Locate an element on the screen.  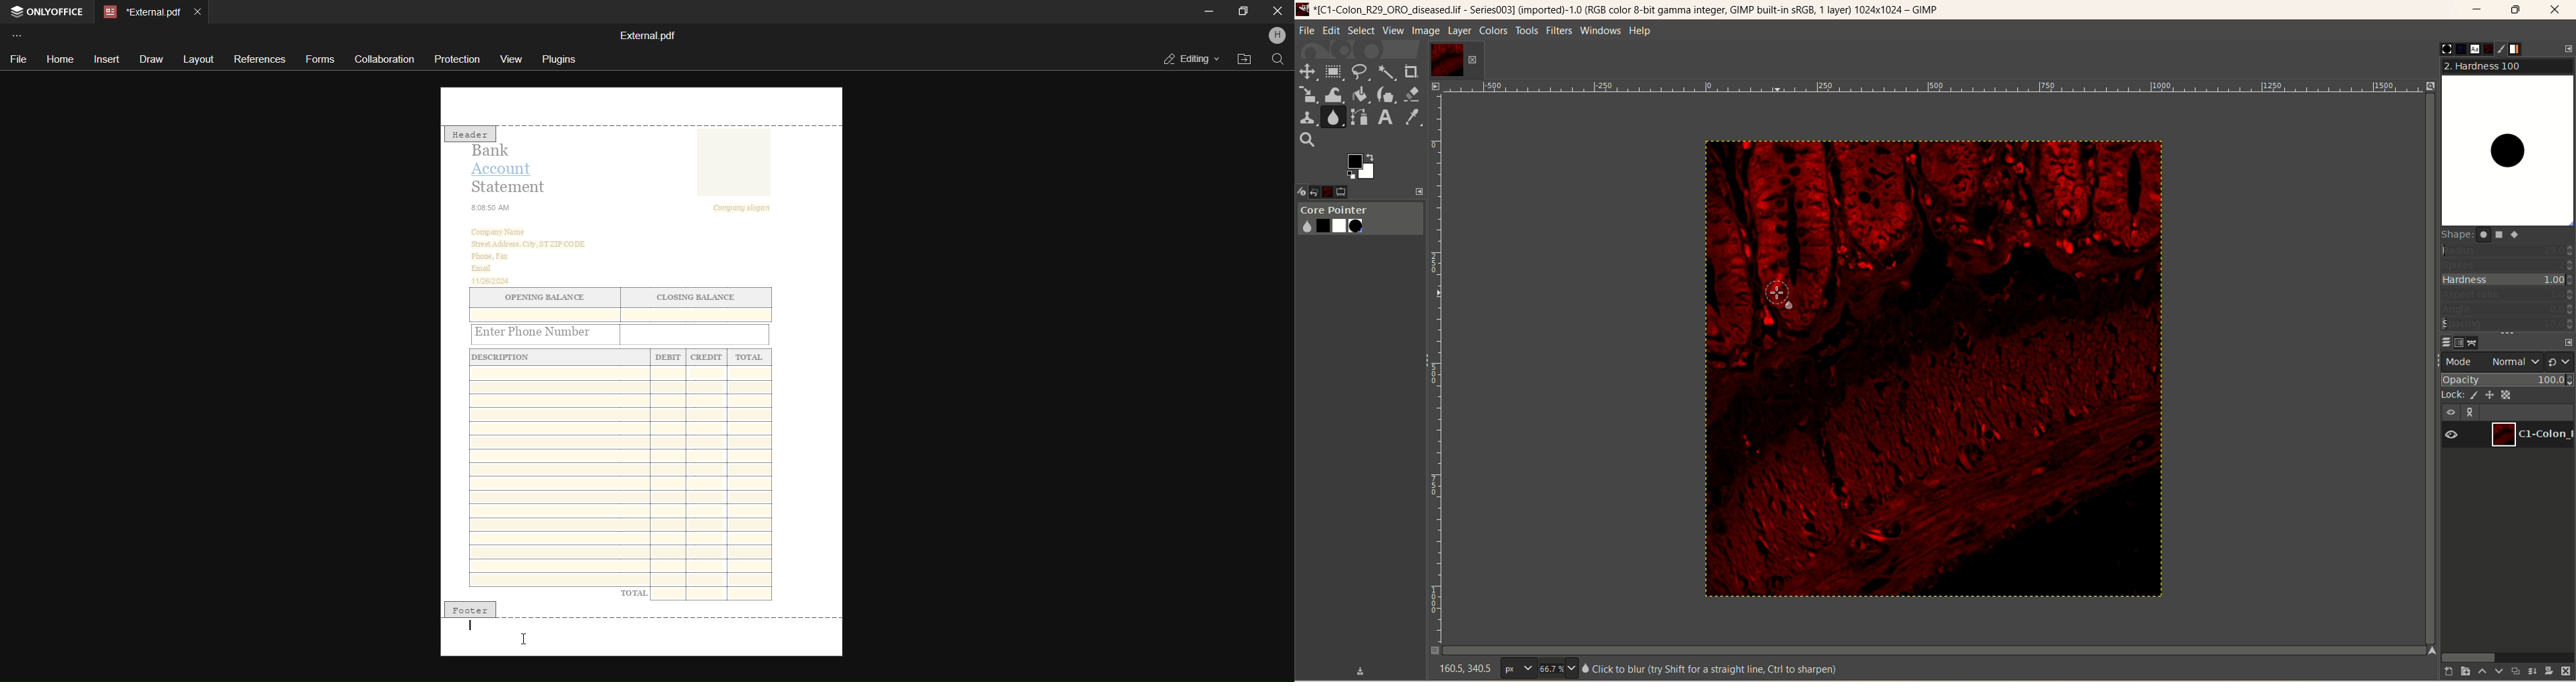
Enter Phone Number is located at coordinates (546, 333).